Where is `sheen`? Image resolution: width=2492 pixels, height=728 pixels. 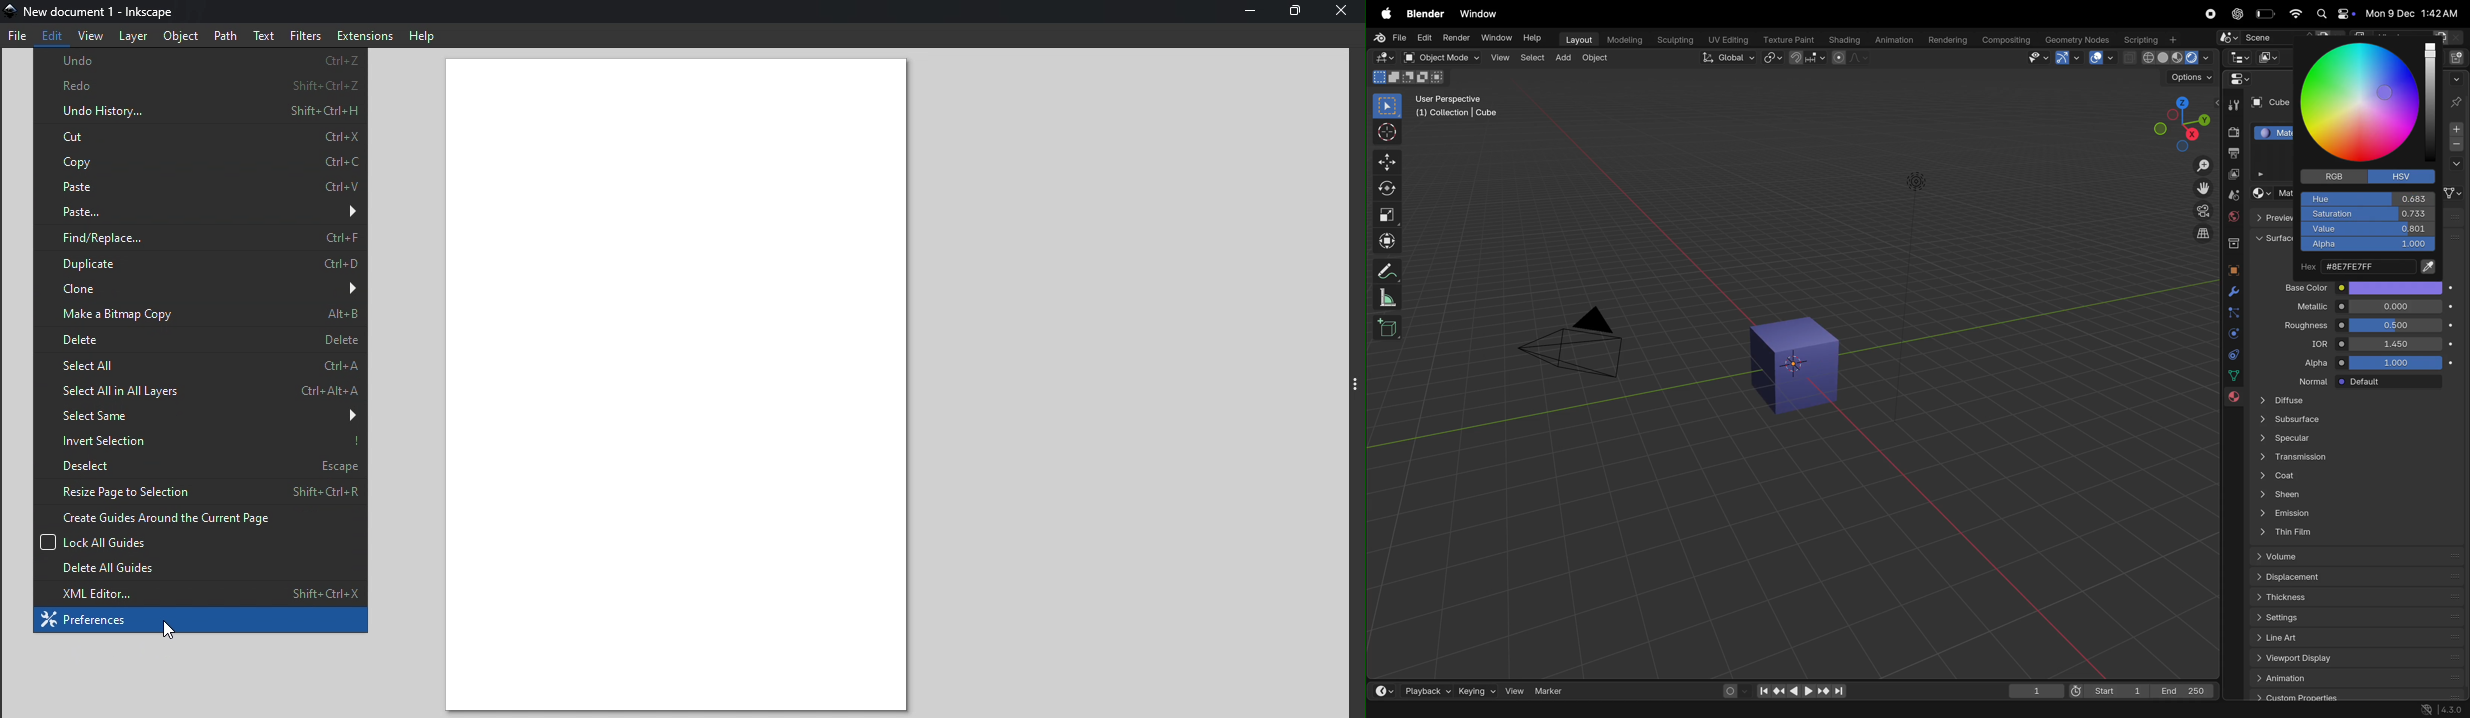 sheen is located at coordinates (2351, 496).